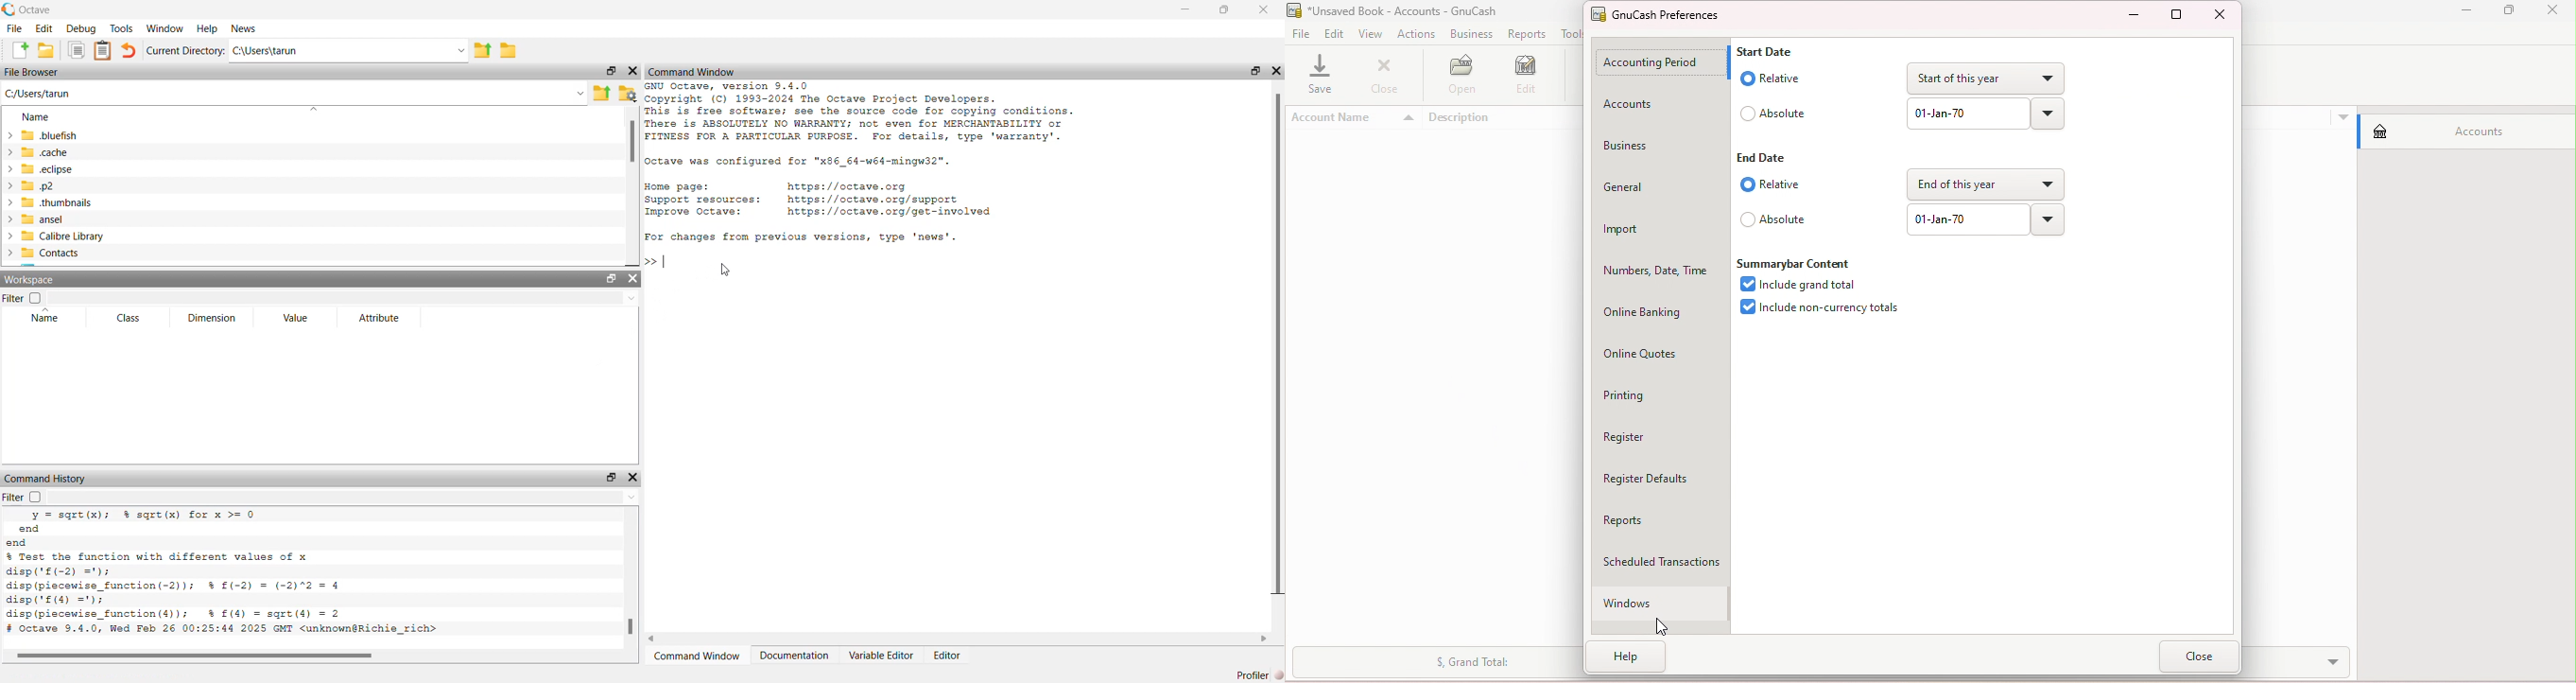 Image resolution: width=2576 pixels, height=700 pixels. Describe the element at coordinates (2201, 655) in the screenshot. I see `Close` at that location.